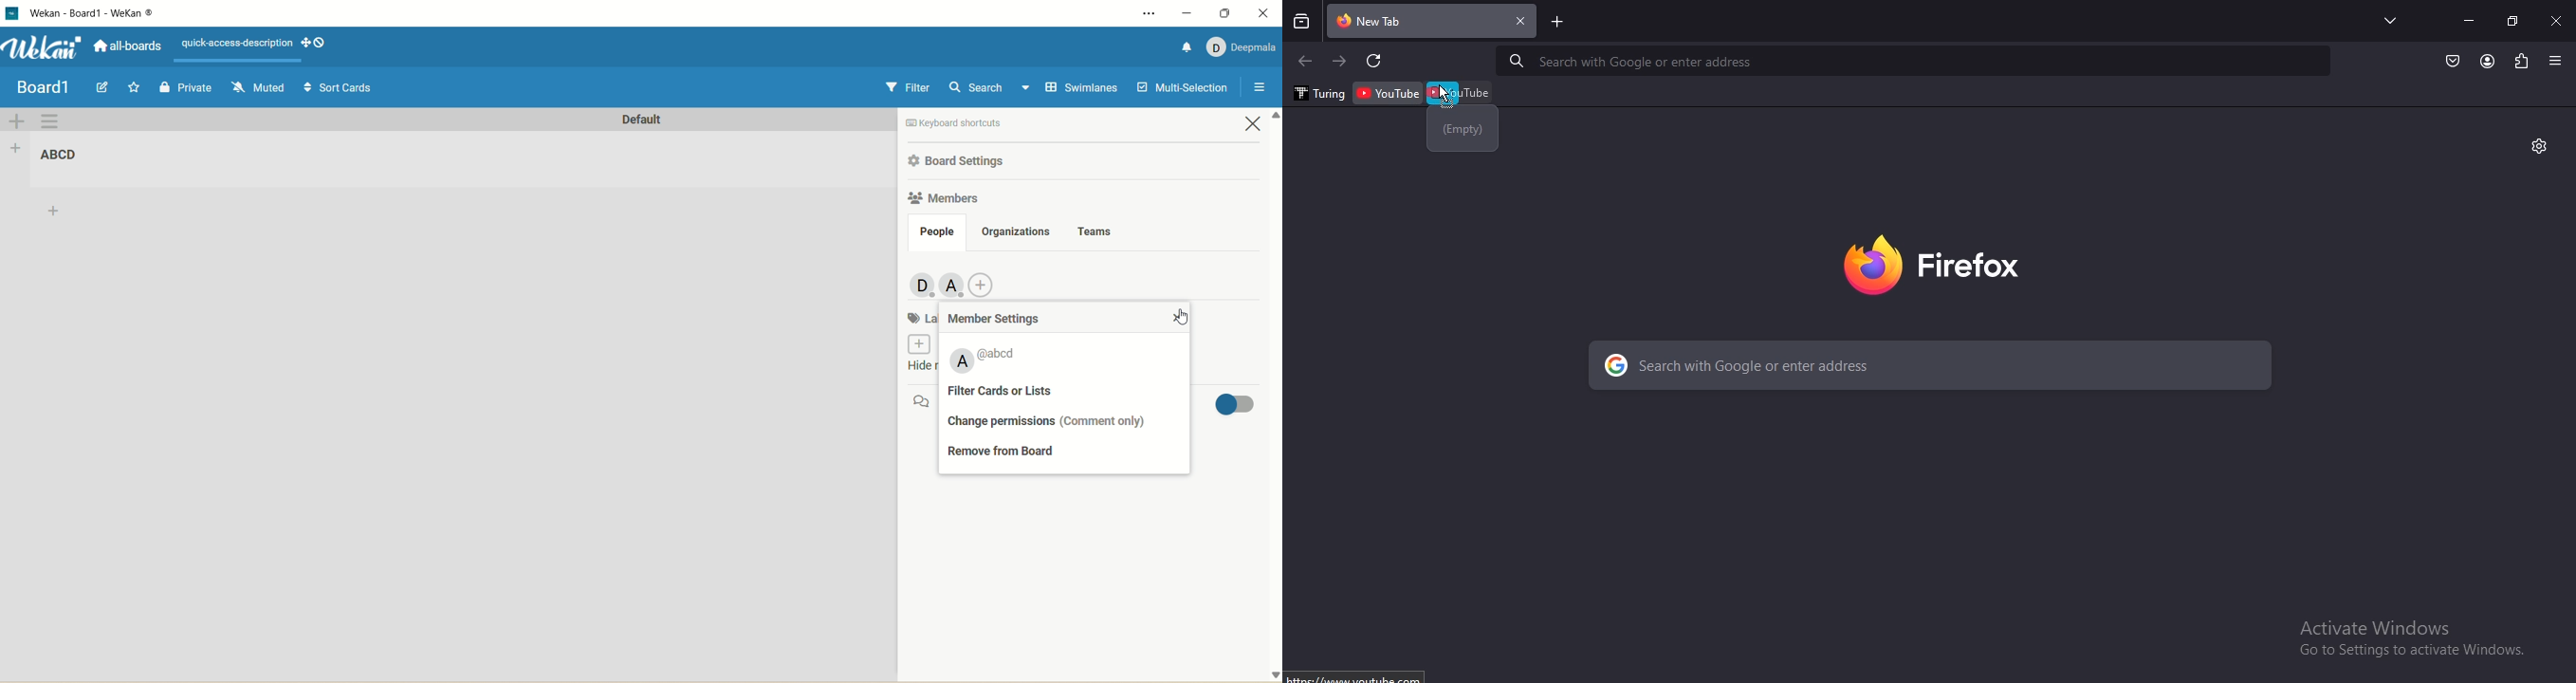 This screenshot has width=2576, height=700. I want to click on Show-desktop-drag-handles, so click(322, 43).